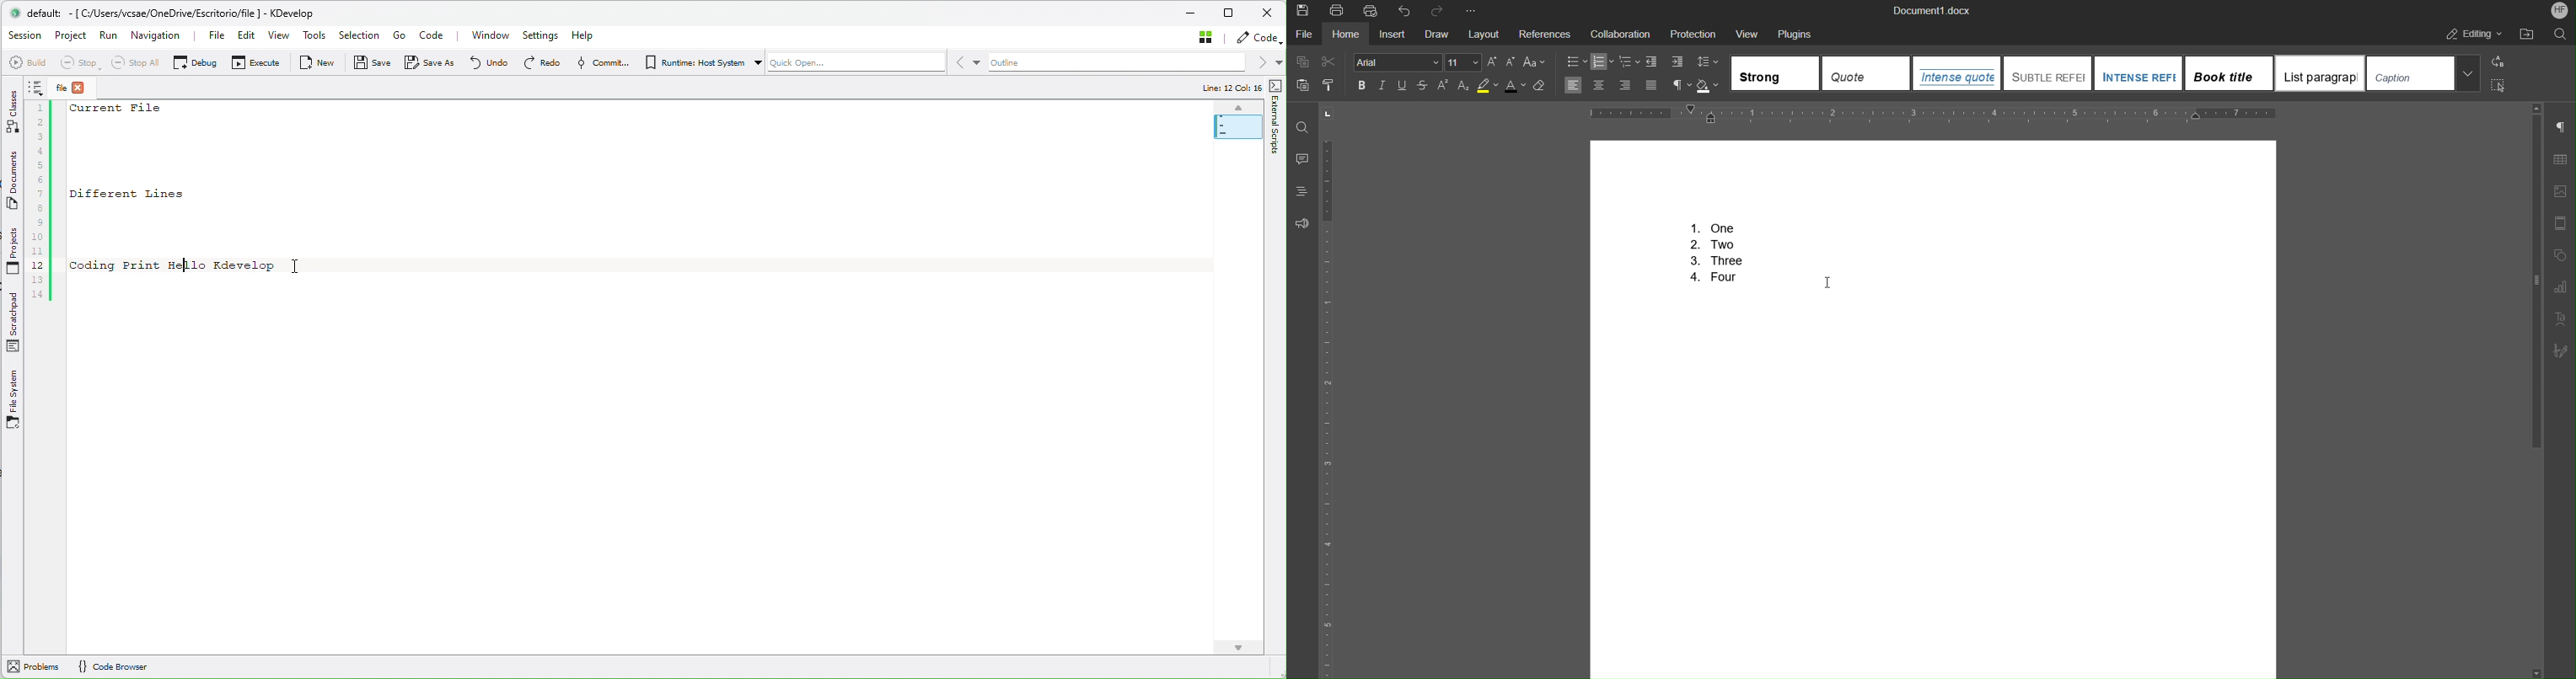  I want to click on Copy Style, so click(1331, 85).